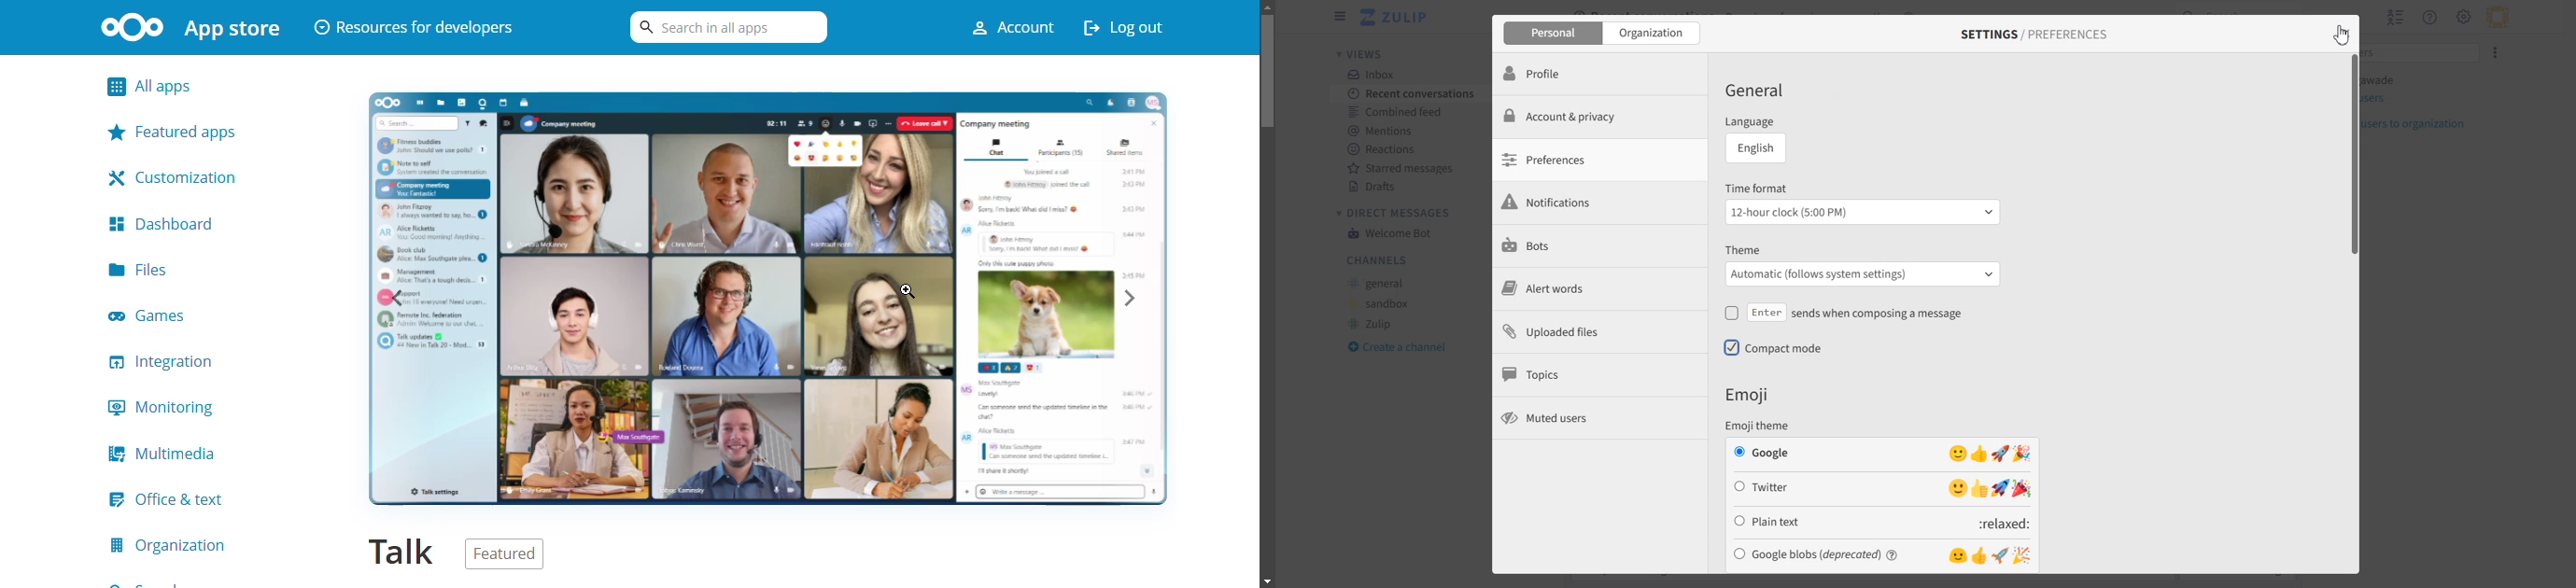  What do you see at coordinates (1761, 150) in the screenshot?
I see `English` at bounding box center [1761, 150].